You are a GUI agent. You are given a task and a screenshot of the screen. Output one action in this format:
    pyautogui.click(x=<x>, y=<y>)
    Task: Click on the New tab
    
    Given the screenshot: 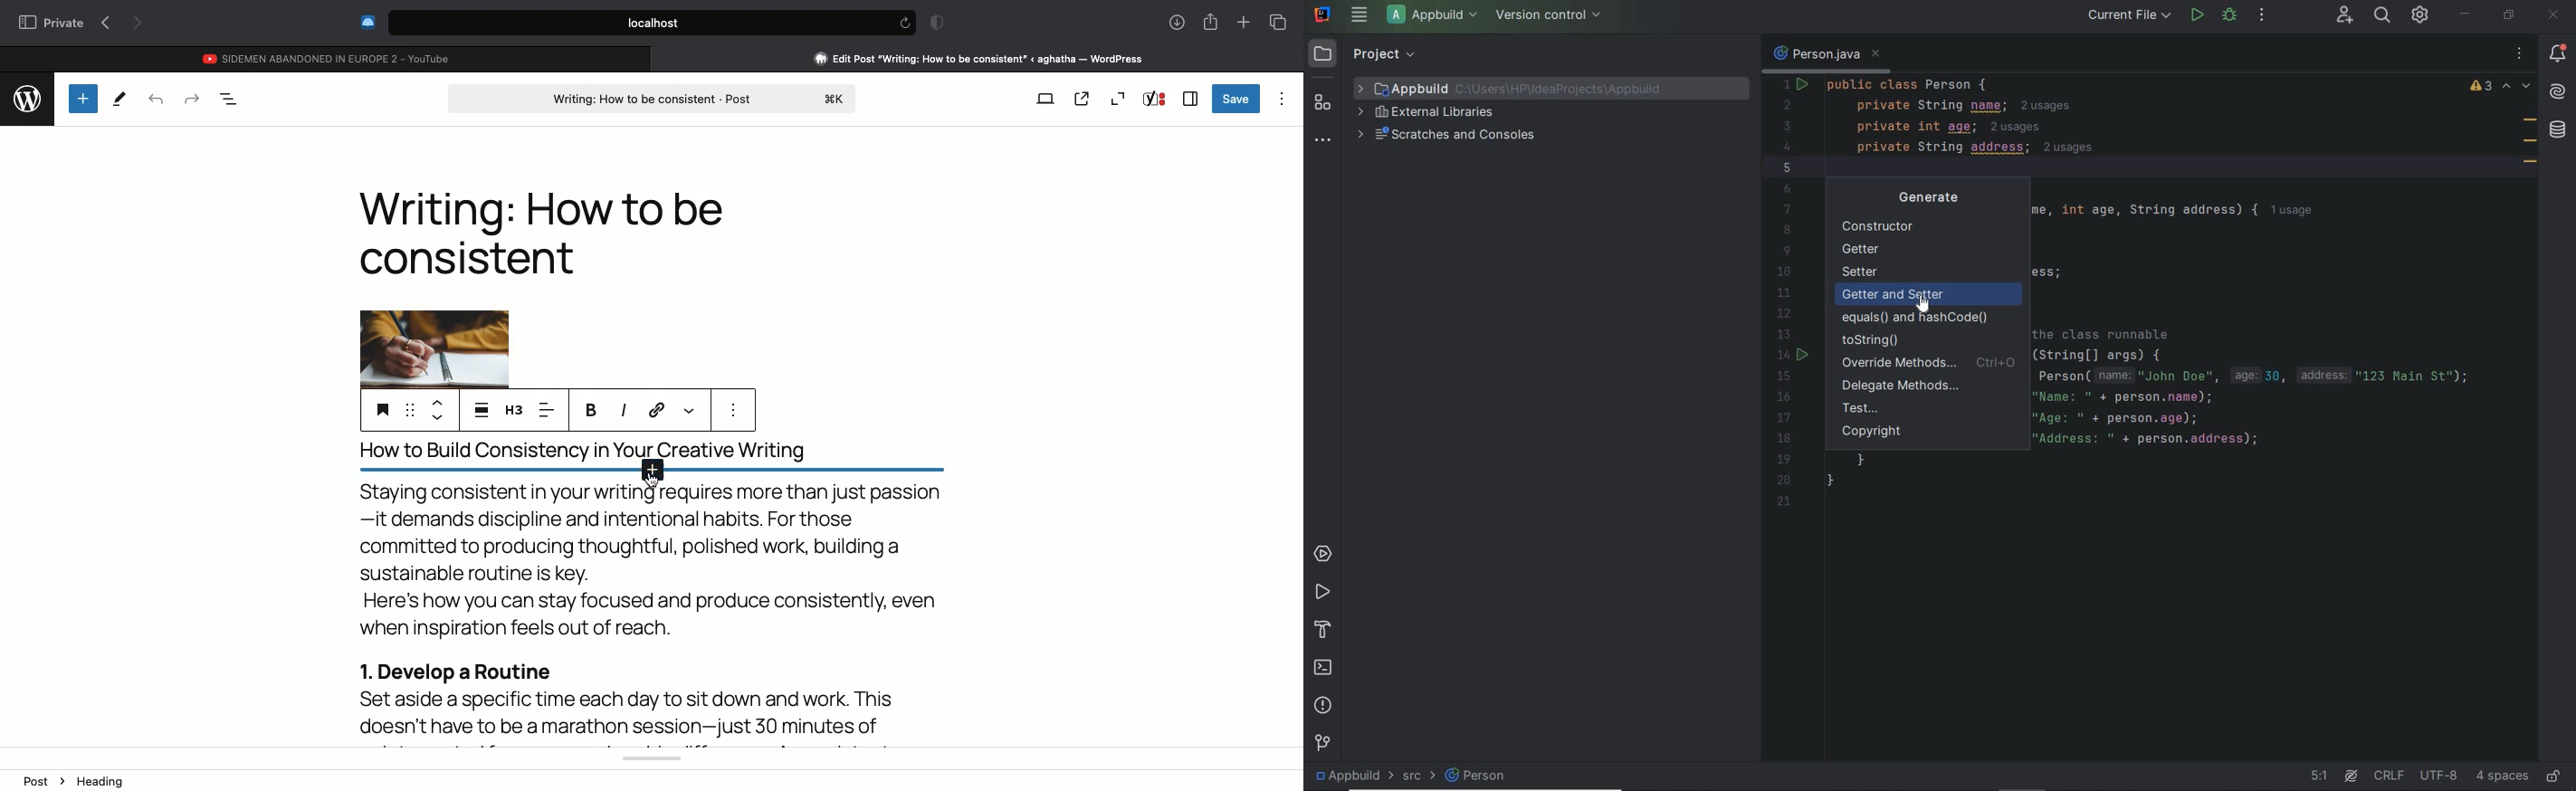 What is the action you would take?
    pyautogui.click(x=1244, y=23)
    